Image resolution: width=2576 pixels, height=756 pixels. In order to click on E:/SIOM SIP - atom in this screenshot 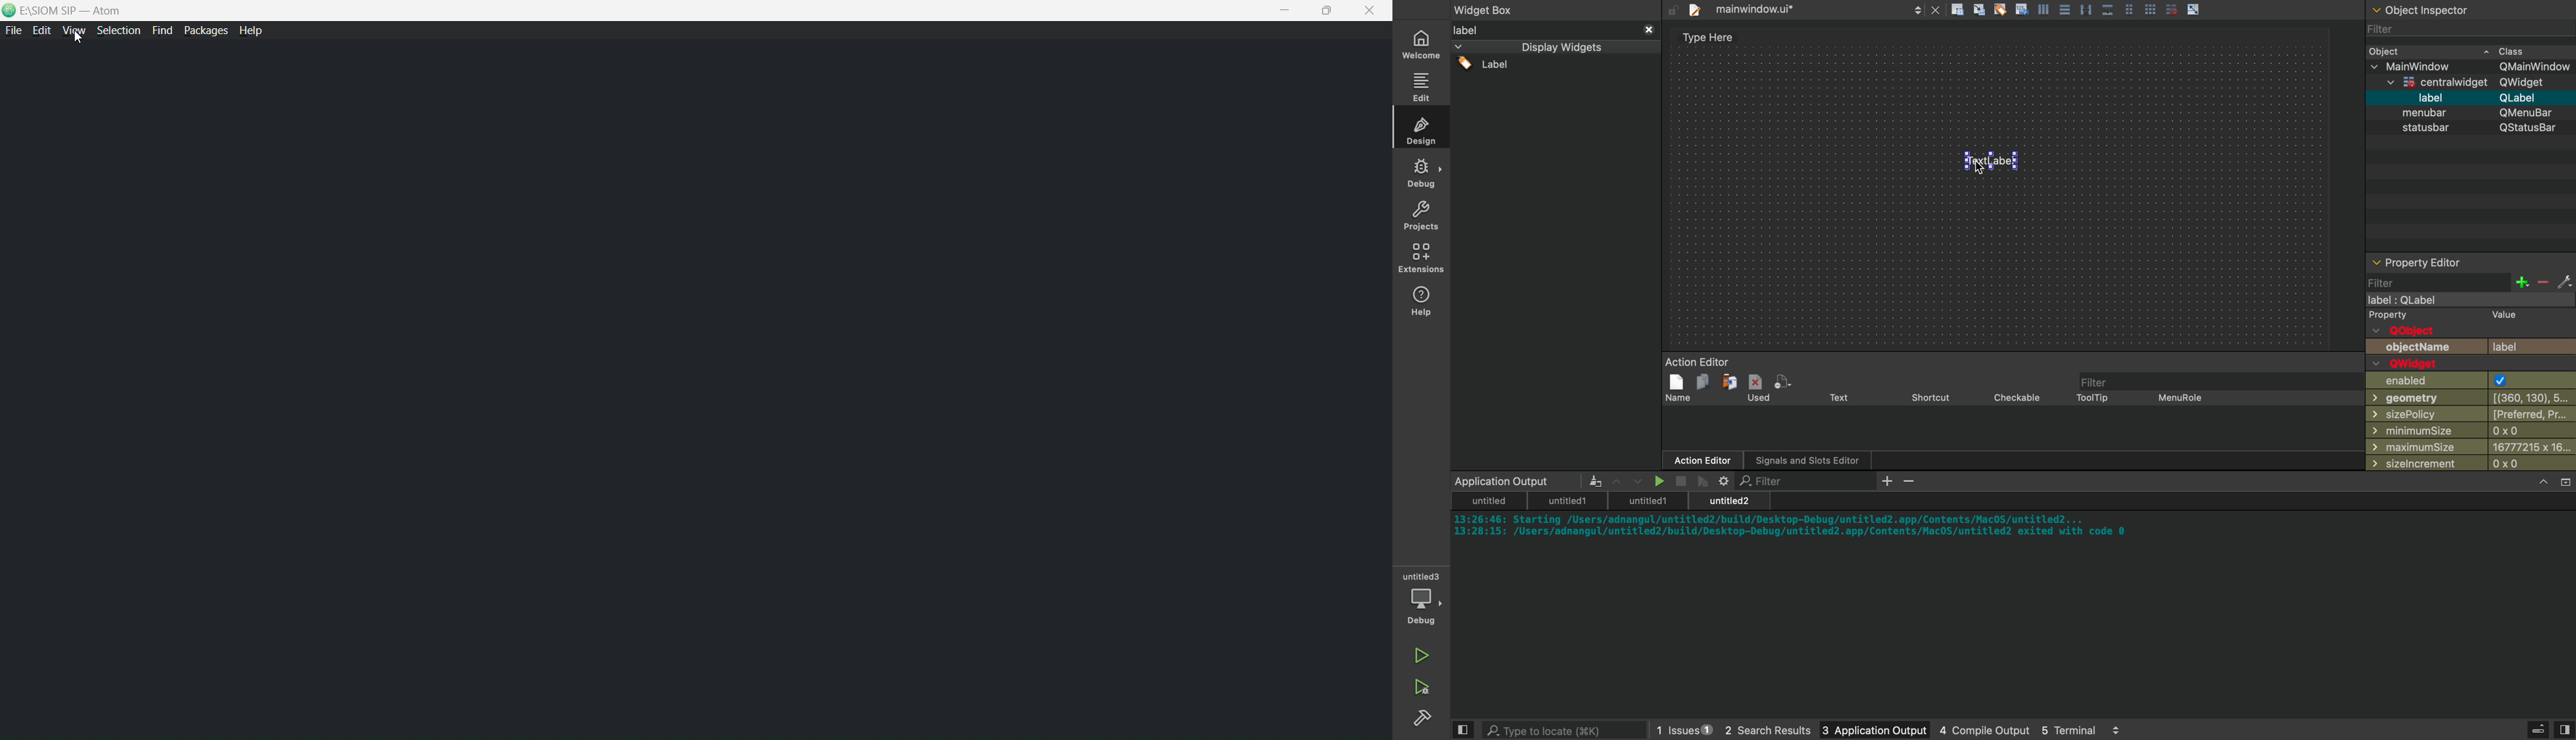, I will do `click(74, 12)`.